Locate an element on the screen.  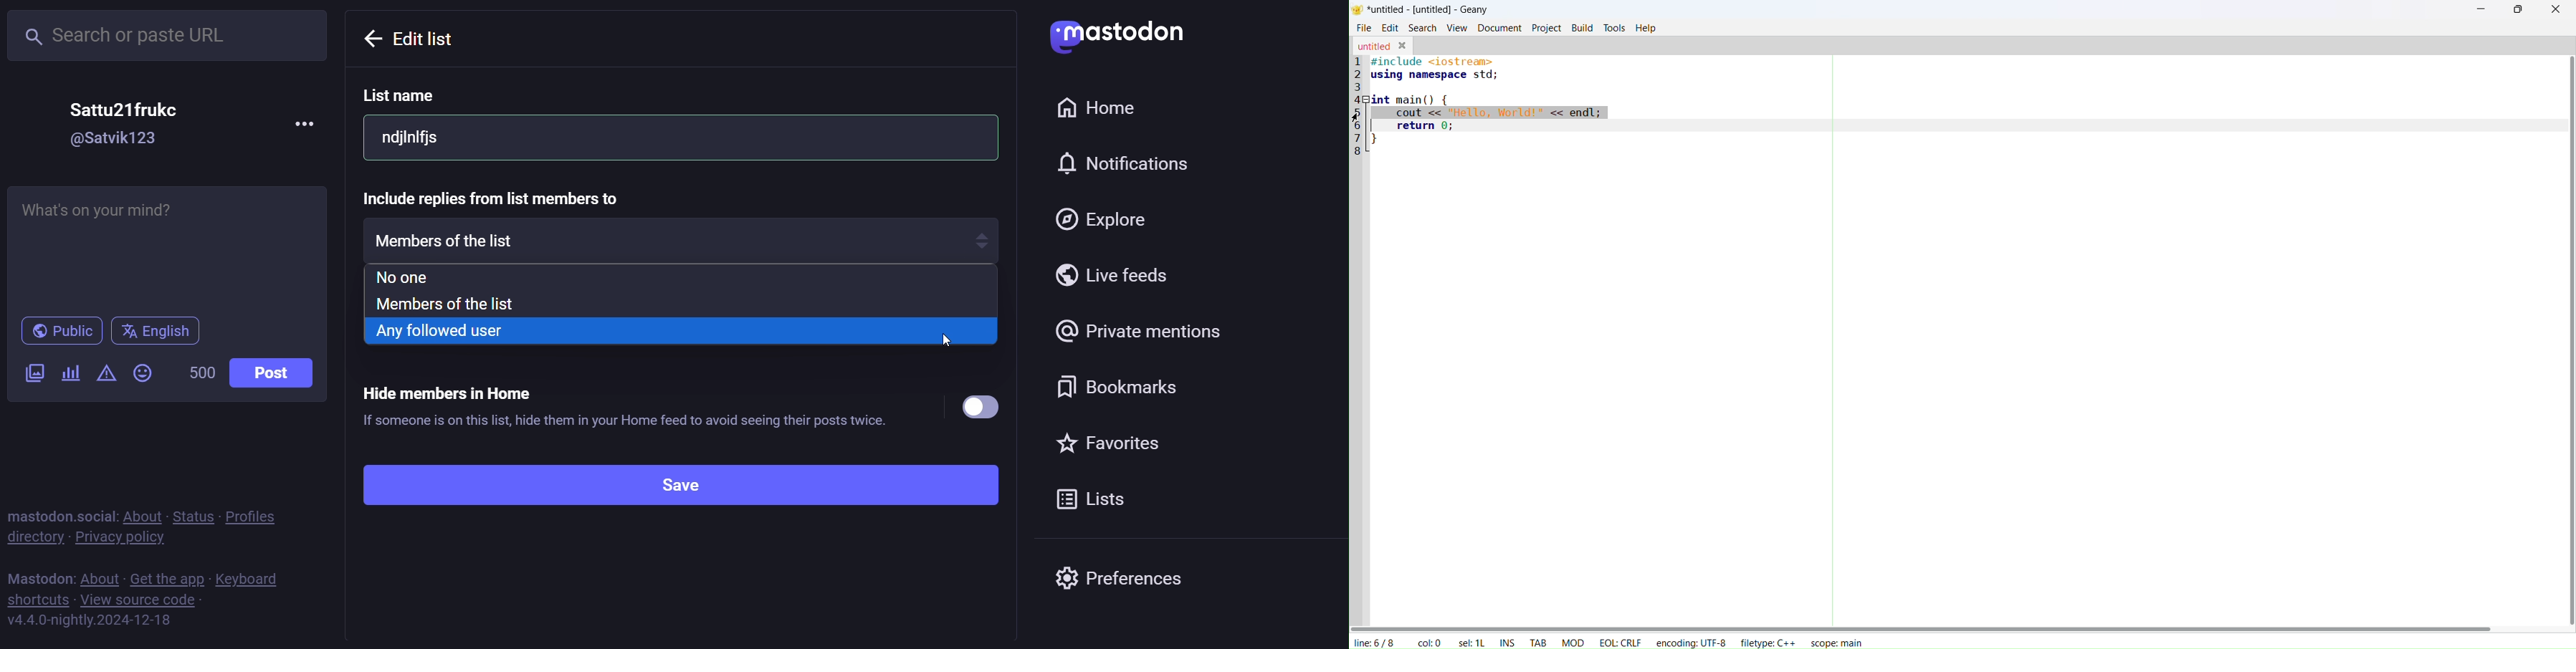
private mention is located at coordinates (1142, 333).